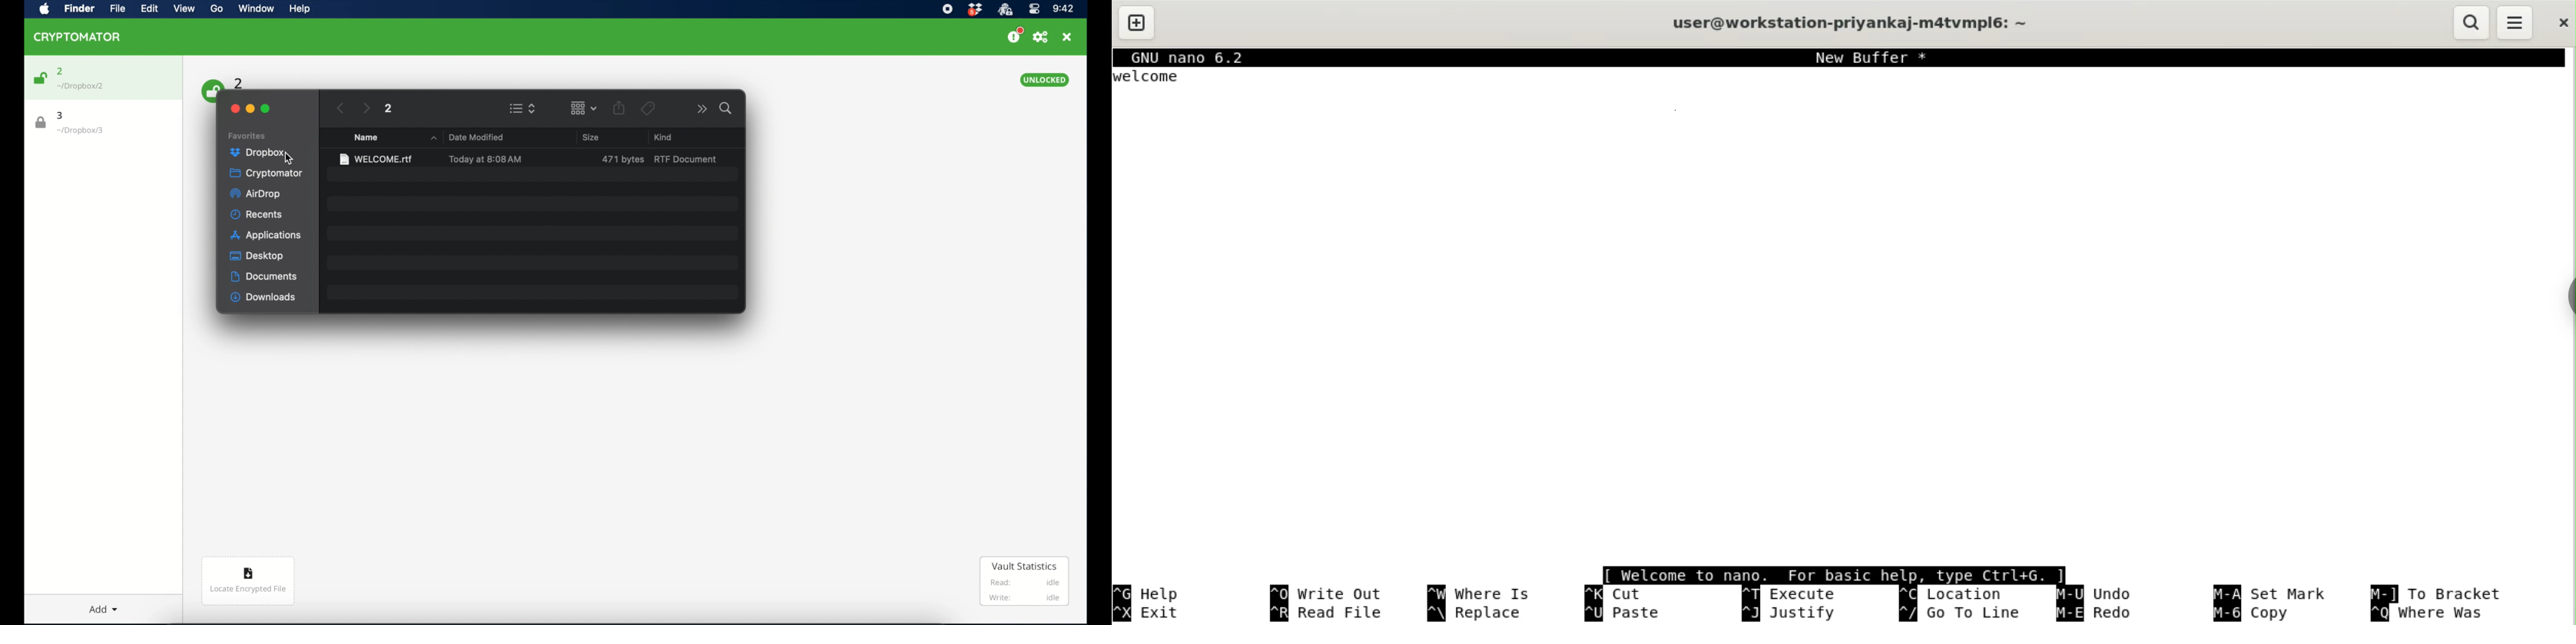  What do you see at coordinates (702, 109) in the screenshot?
I see `more options` at bounding box center [702, 109].